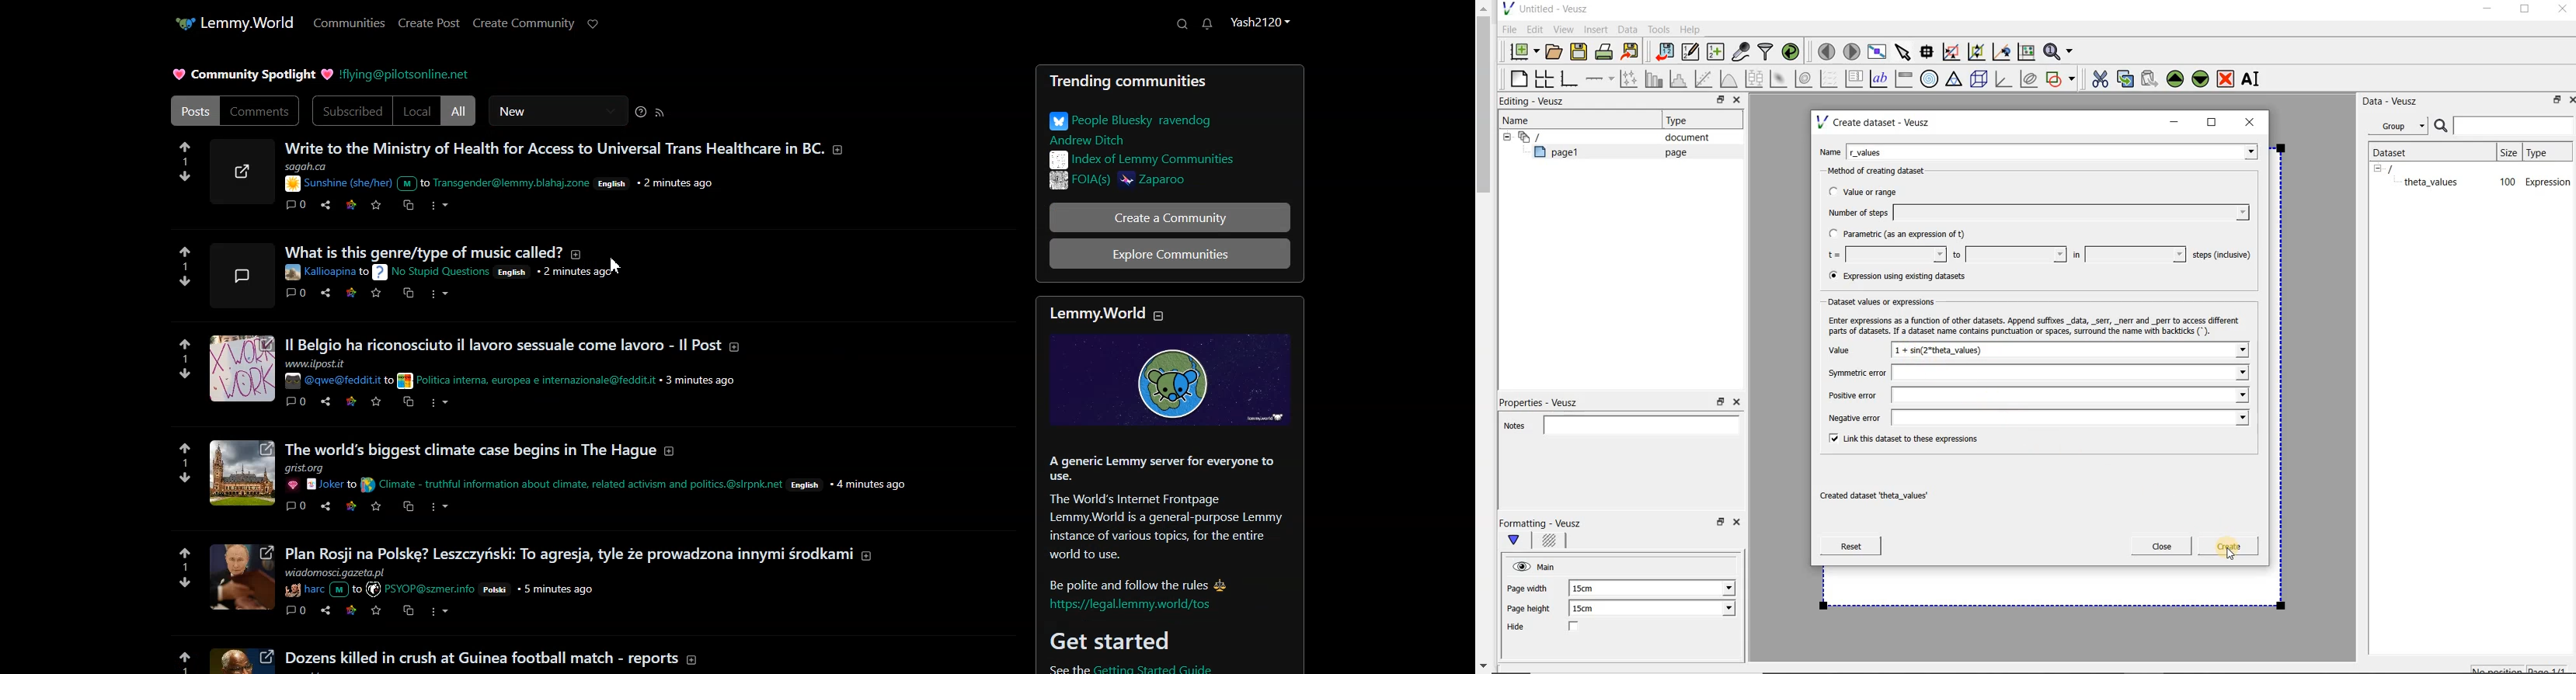  I want to click on link, so click(353, 511).